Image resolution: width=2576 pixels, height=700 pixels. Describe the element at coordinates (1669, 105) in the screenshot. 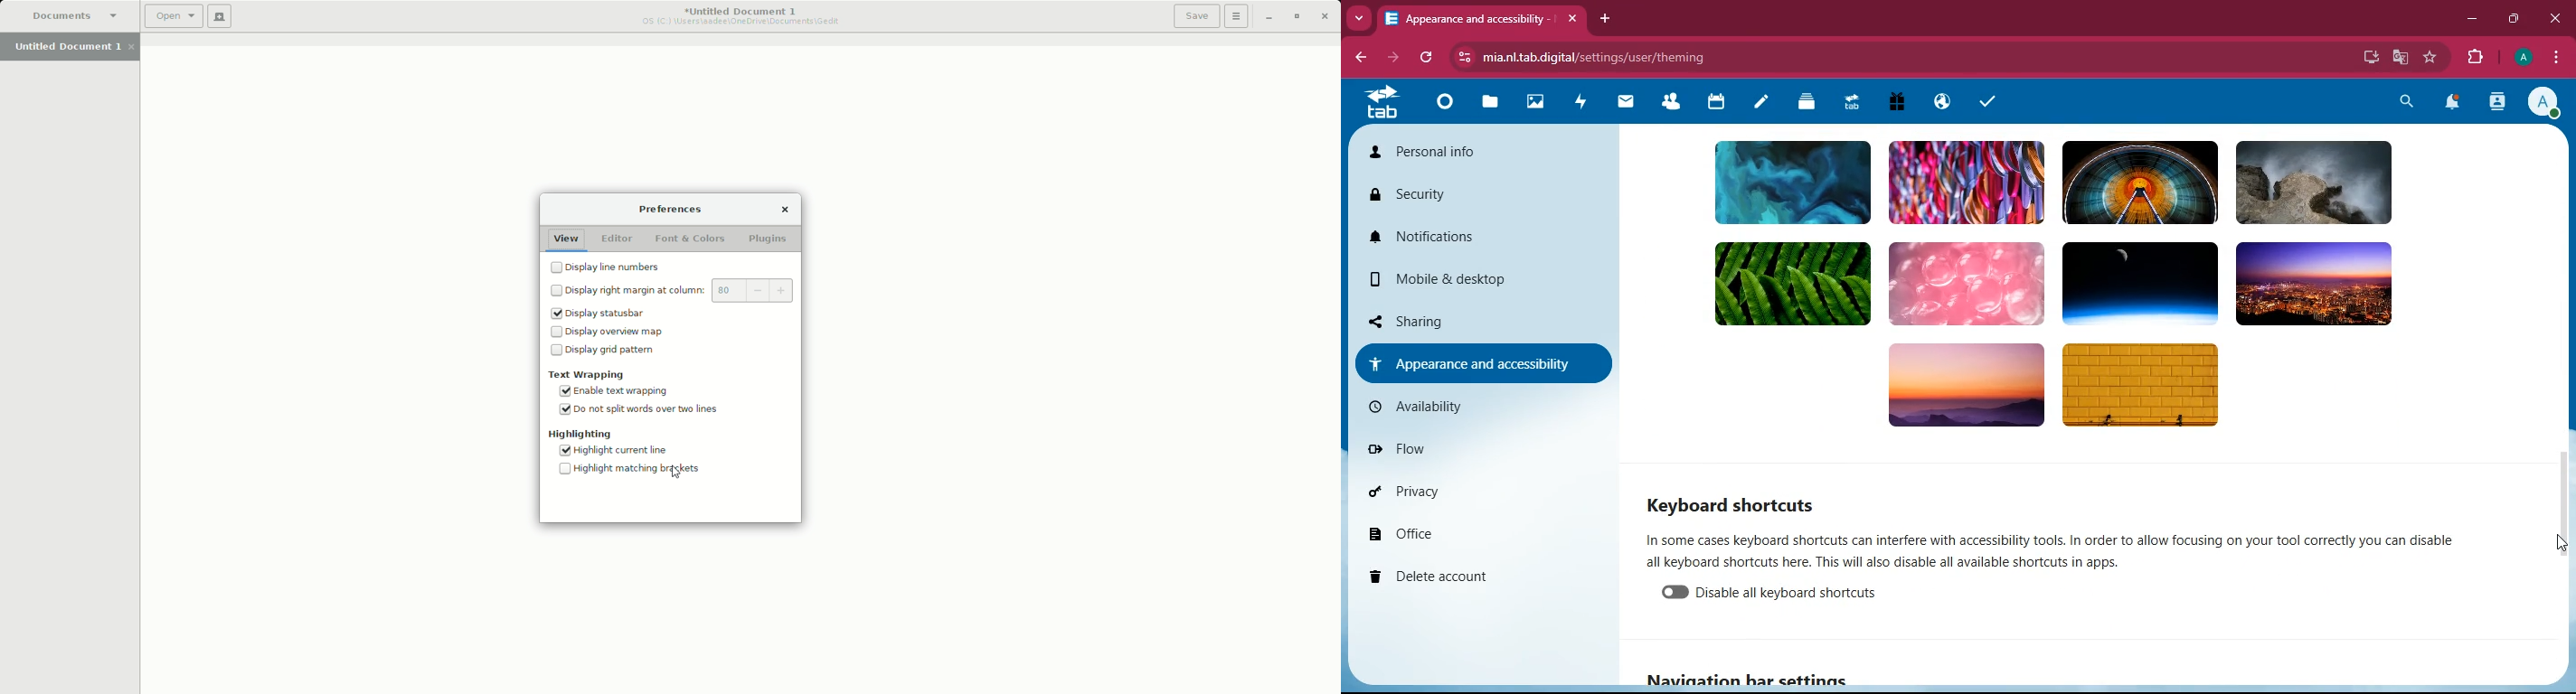

I see `friends` at that location.